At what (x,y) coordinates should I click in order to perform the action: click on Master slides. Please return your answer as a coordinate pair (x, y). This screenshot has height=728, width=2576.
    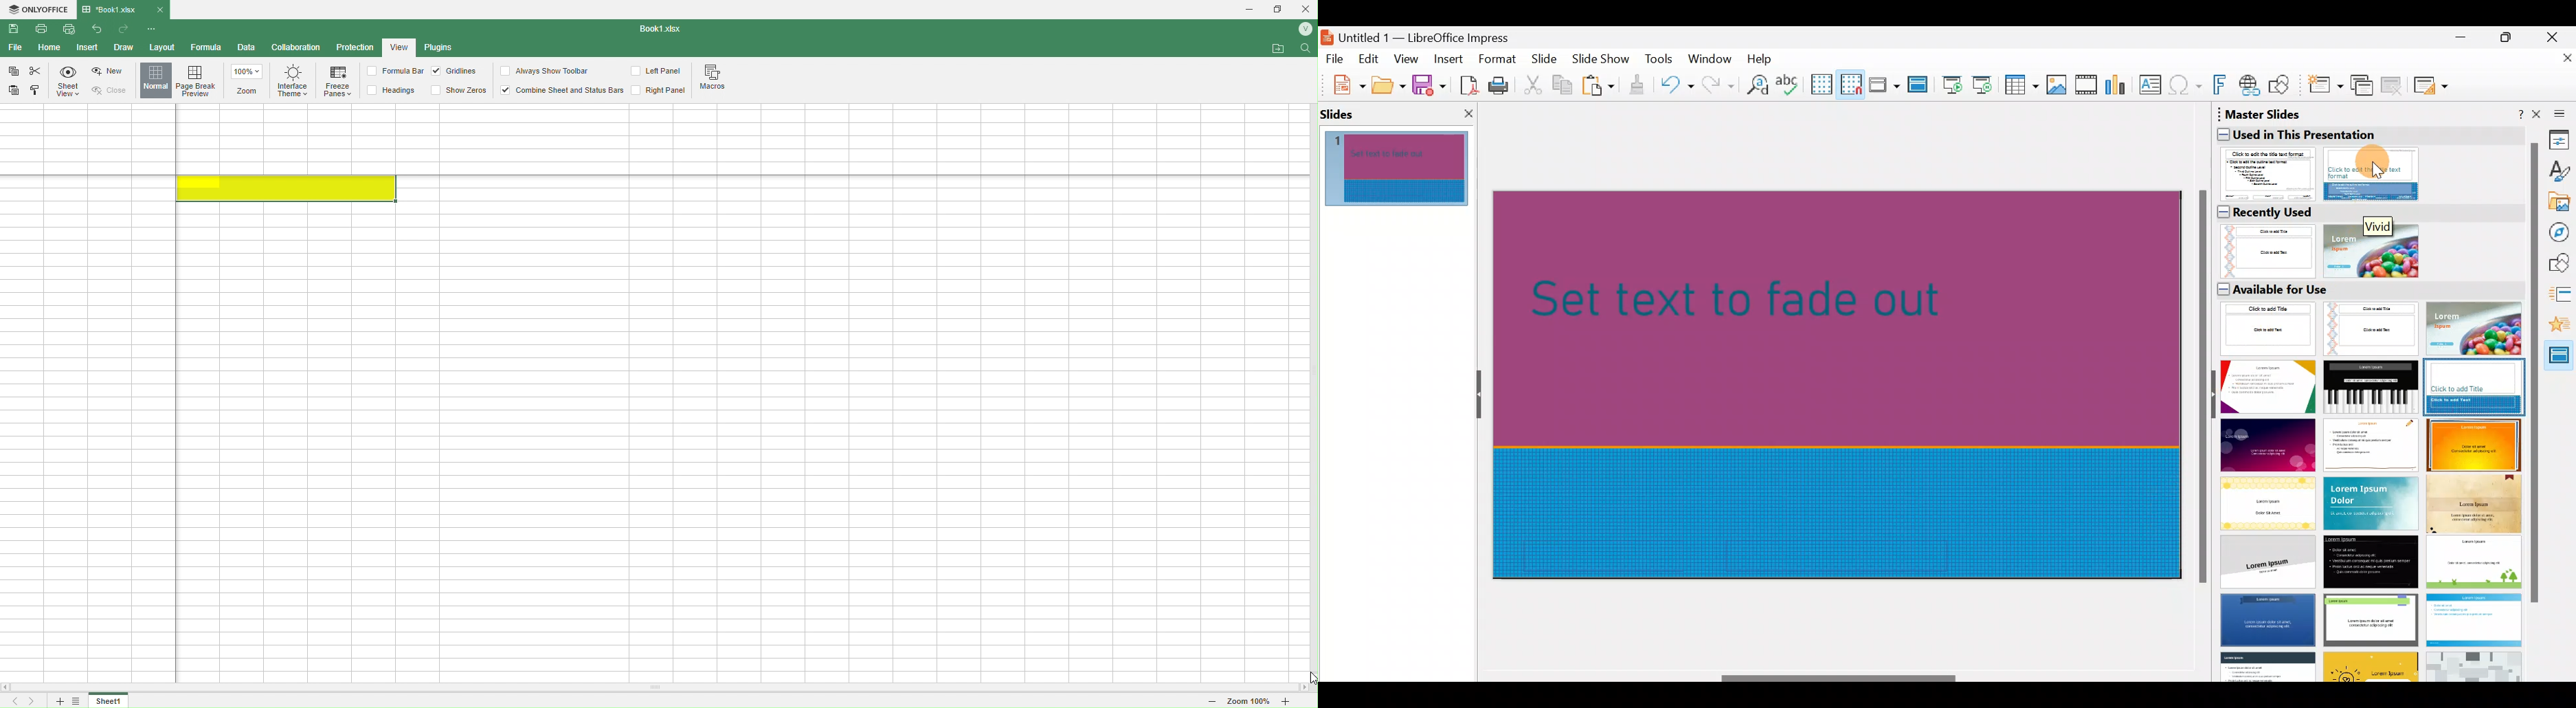
    Looking at the image, I should click on (2560, 360).